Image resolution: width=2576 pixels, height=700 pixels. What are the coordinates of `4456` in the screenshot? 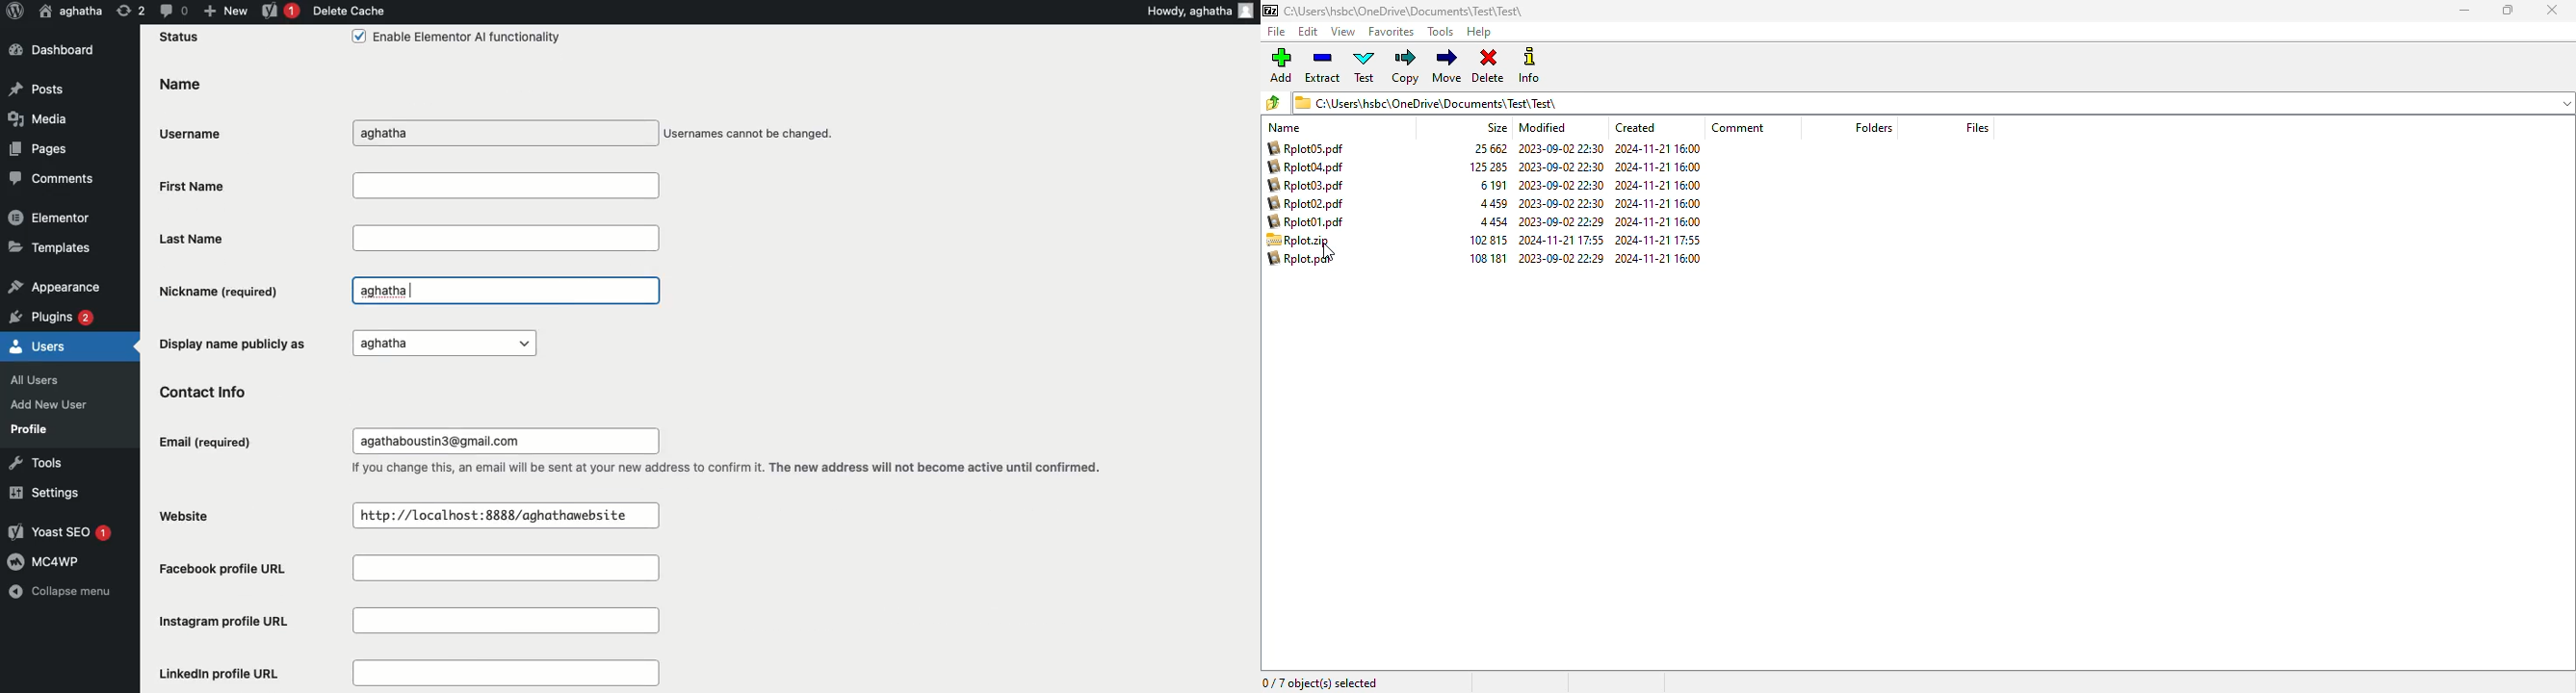 It's located at (1494, 204).